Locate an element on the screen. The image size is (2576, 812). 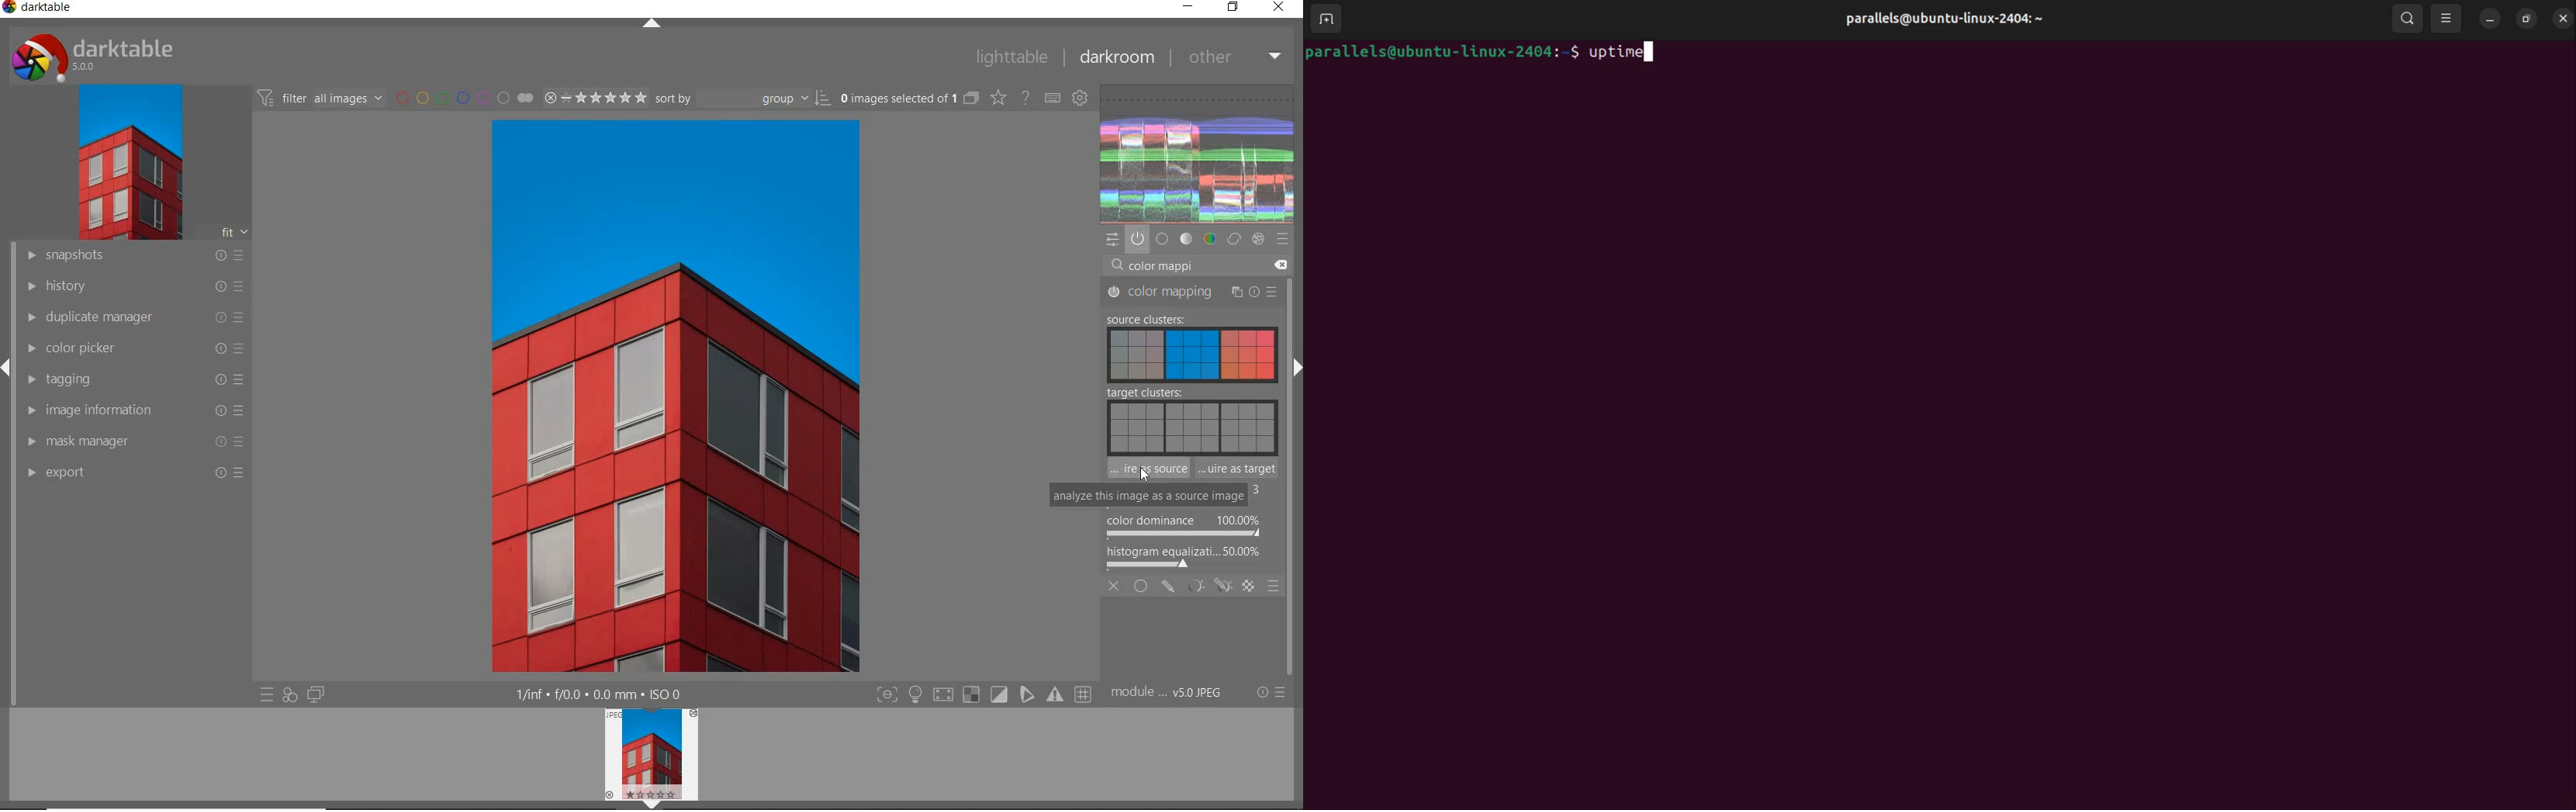
module order is located at coordinates (1168, 692).